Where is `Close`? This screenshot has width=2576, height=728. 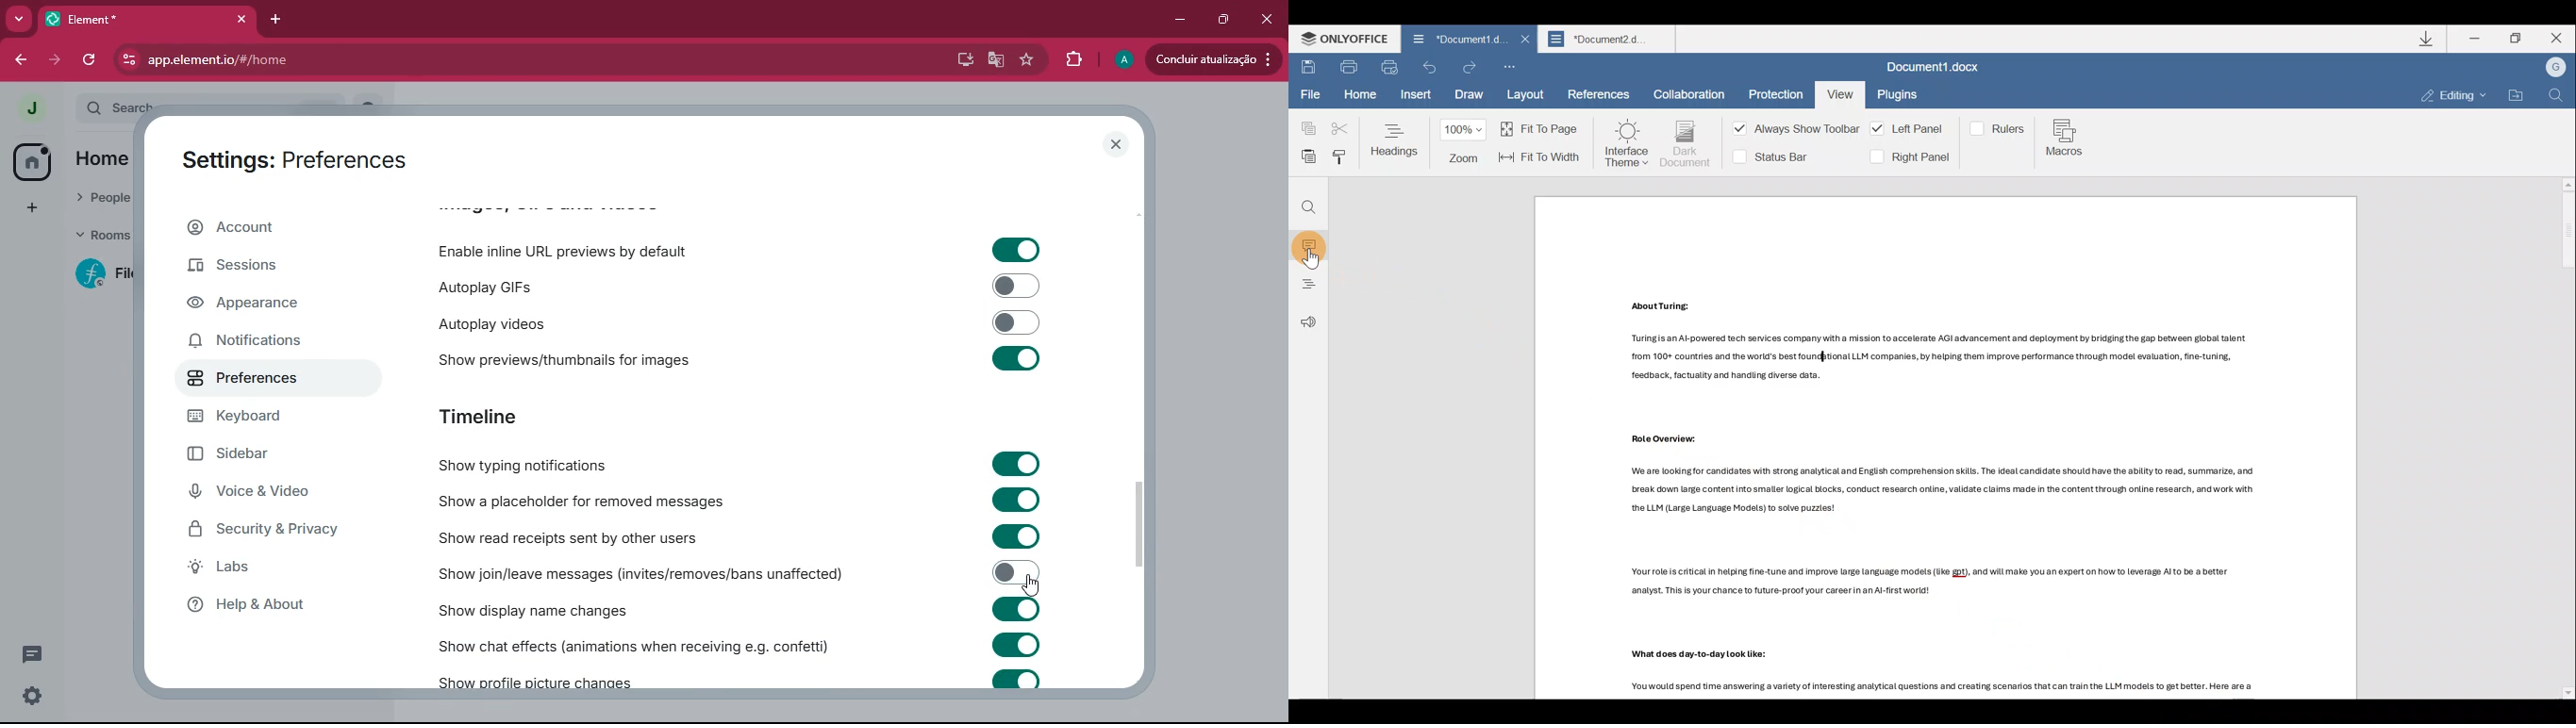 Close is located at coordinates (2562, 40).